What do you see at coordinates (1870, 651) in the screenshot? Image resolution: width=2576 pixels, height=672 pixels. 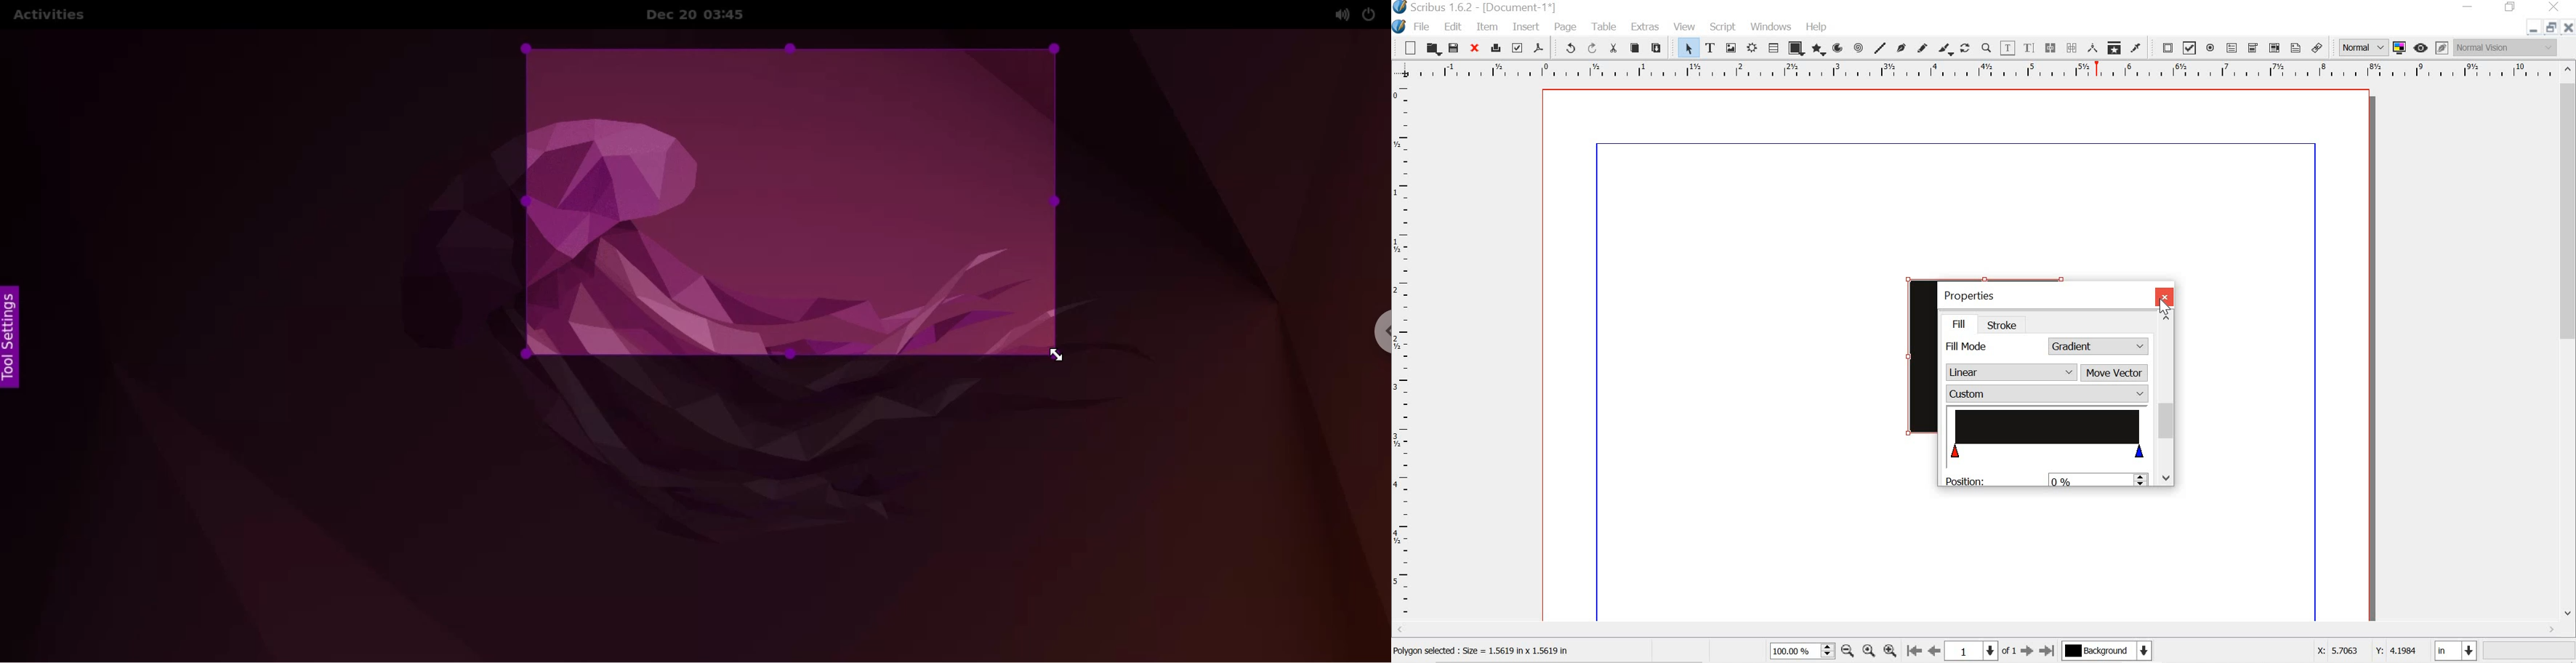 I see `zoom to` at bounding box center [1870, 651].